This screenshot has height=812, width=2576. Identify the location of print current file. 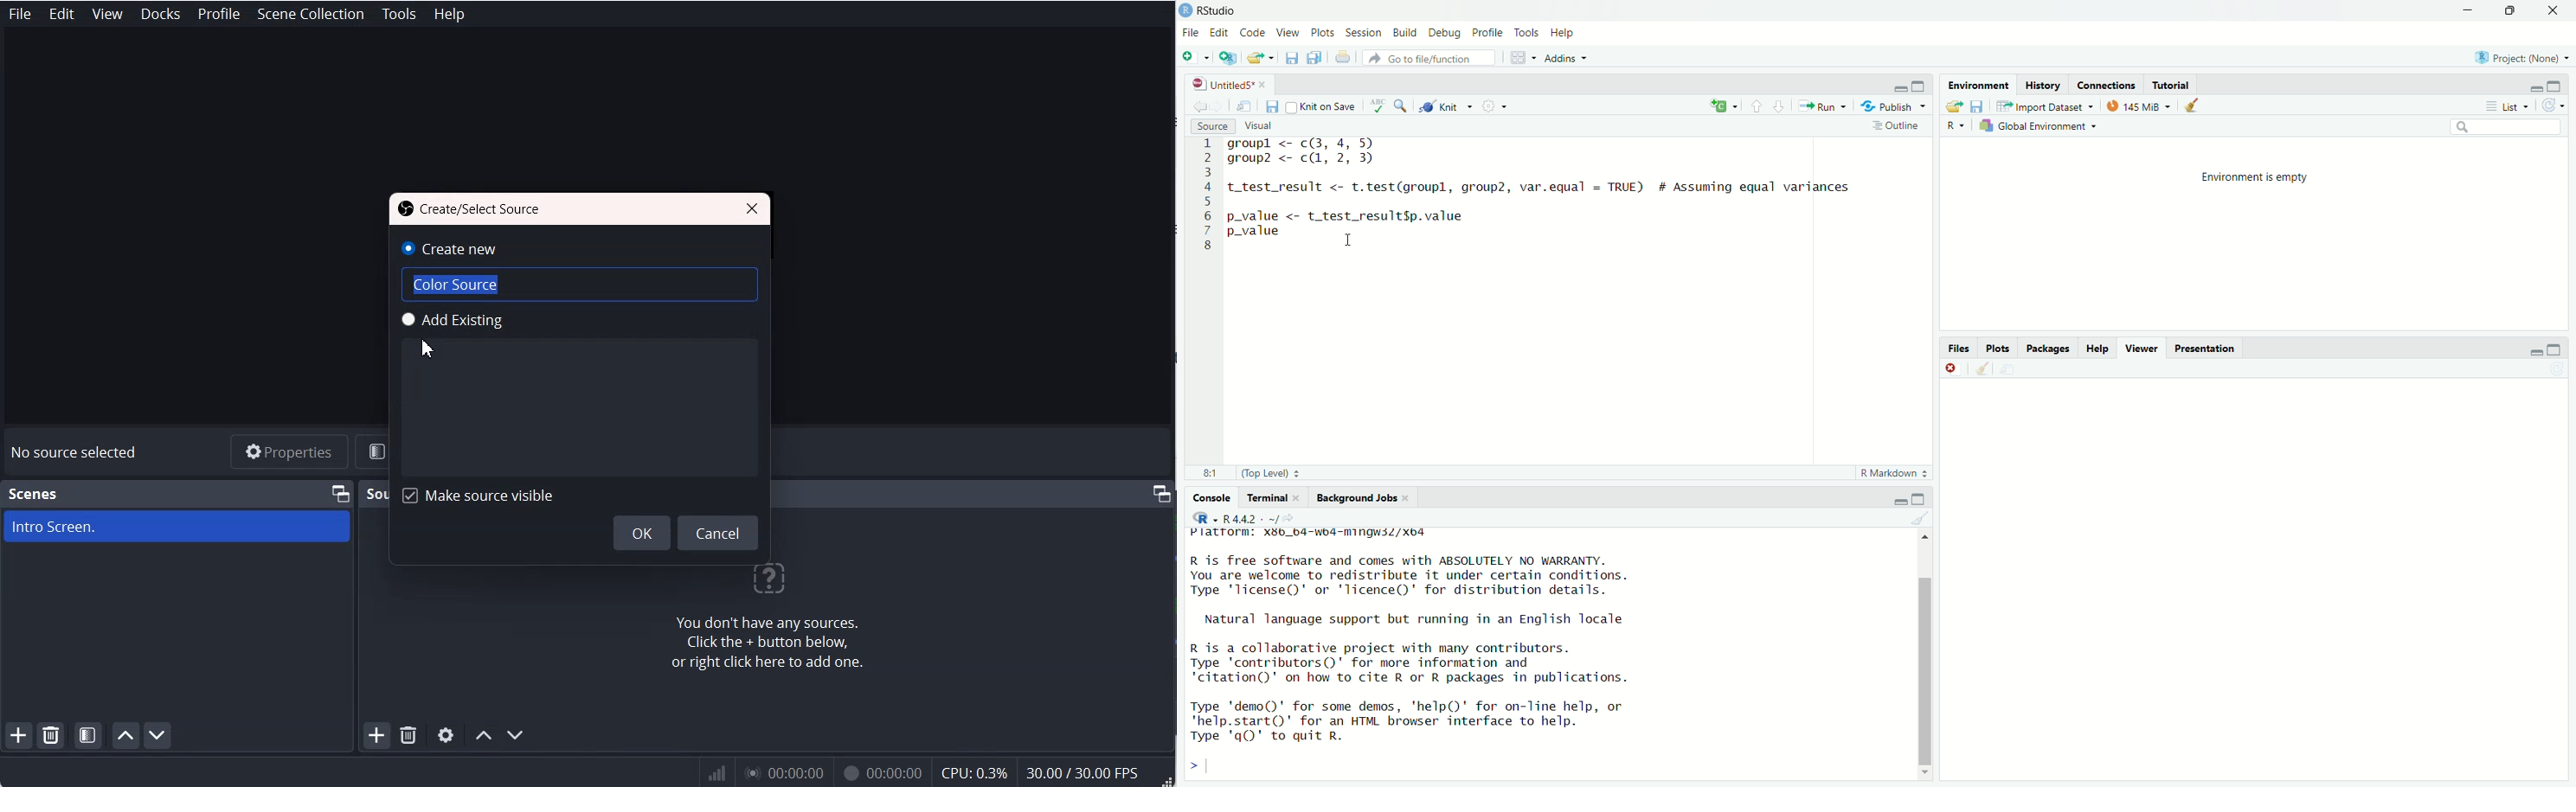
(1341, 58).